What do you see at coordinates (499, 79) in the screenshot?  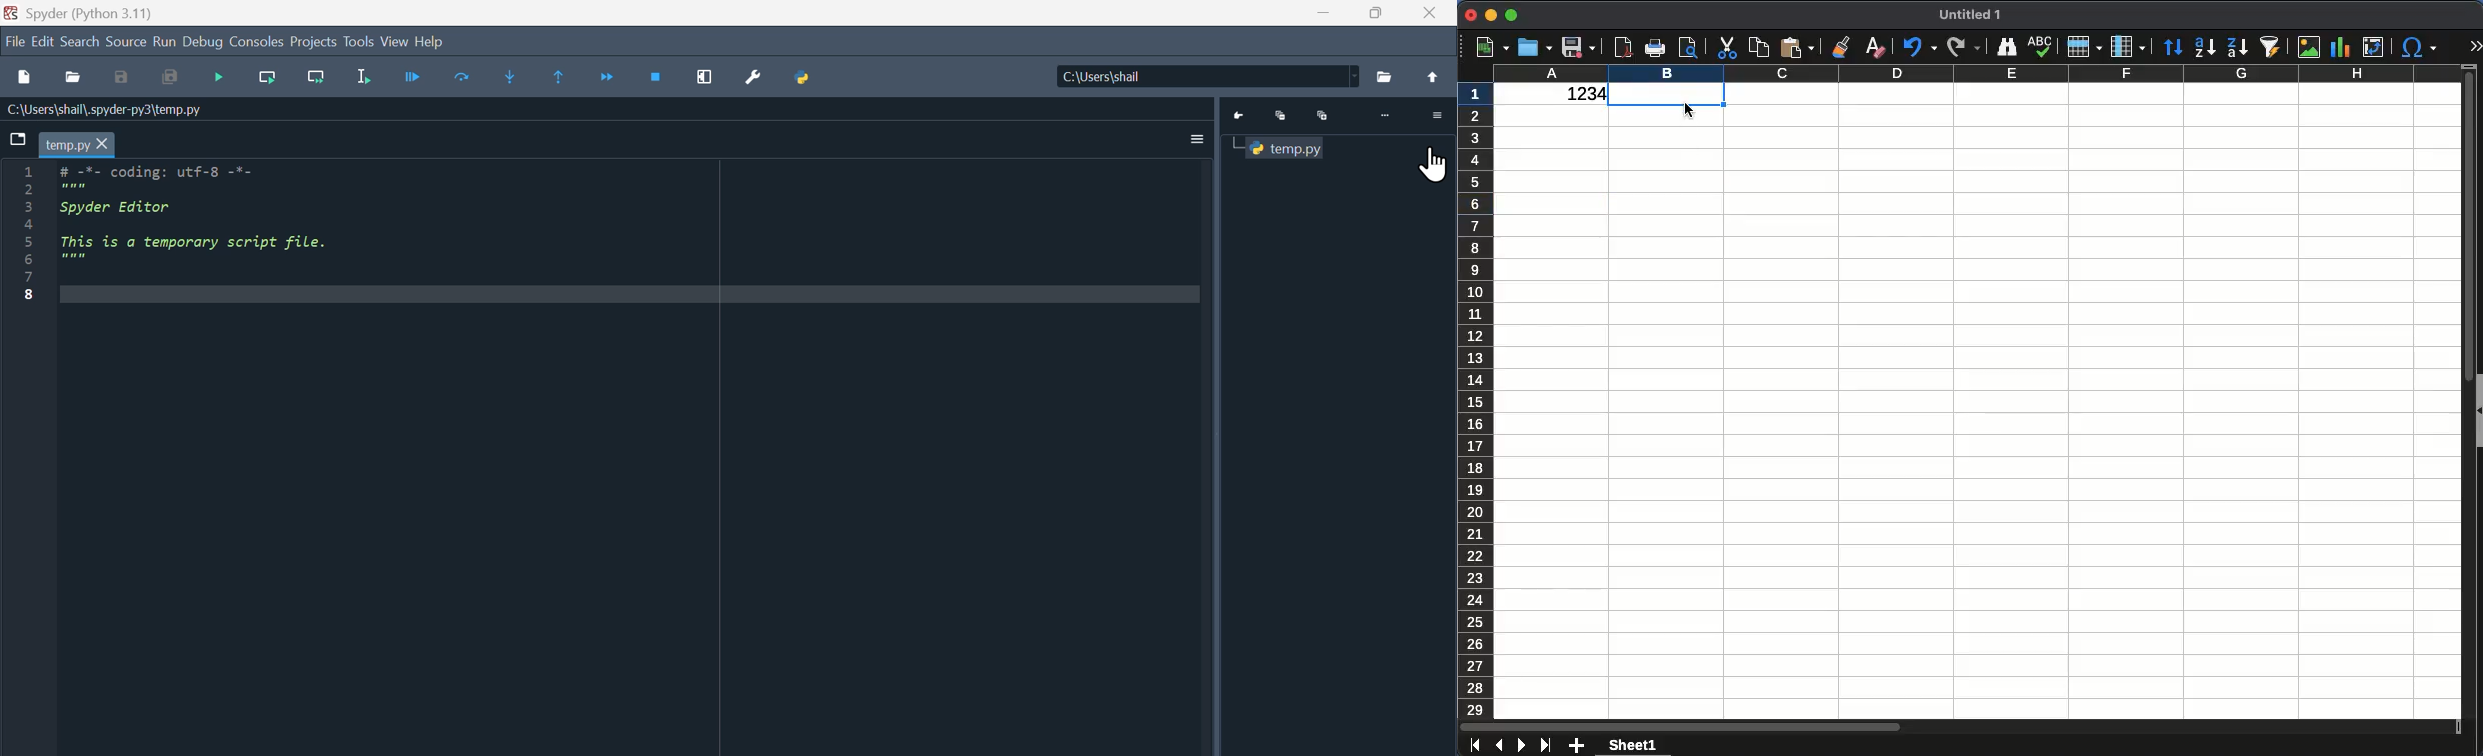 I see `Step into function` at bounding box center [499, 79].